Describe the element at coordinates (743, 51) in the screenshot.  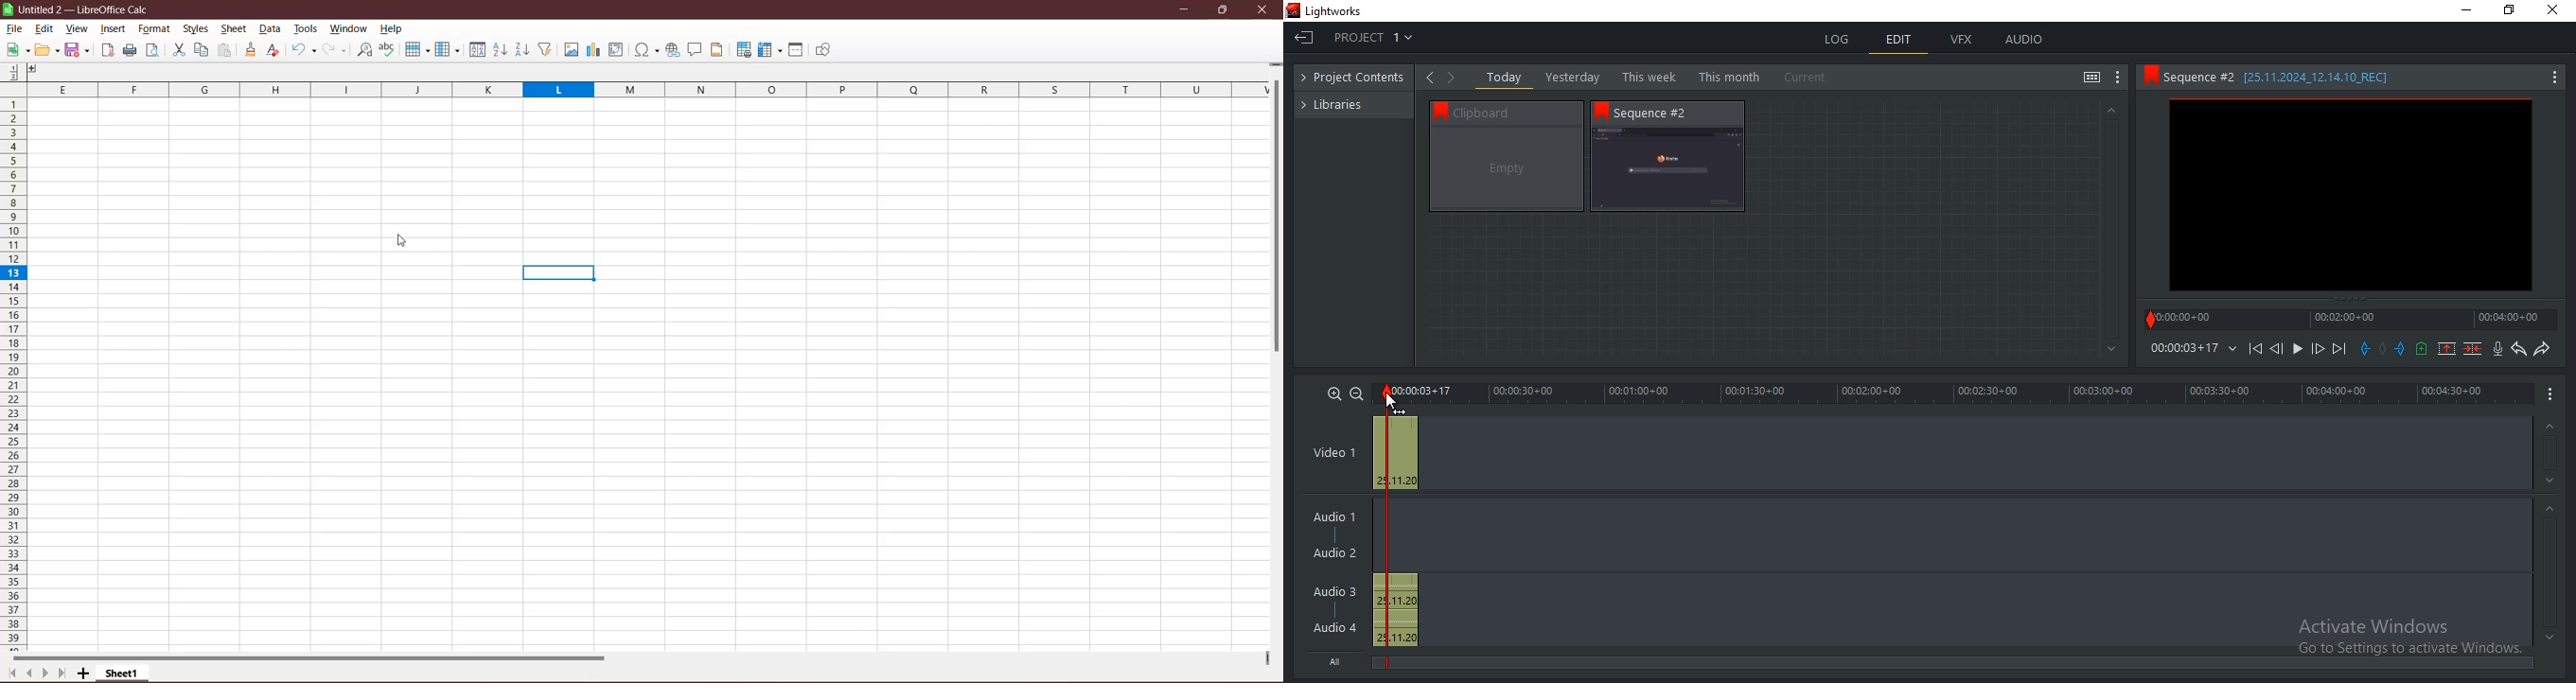
I see `Define Print Area` at that location.